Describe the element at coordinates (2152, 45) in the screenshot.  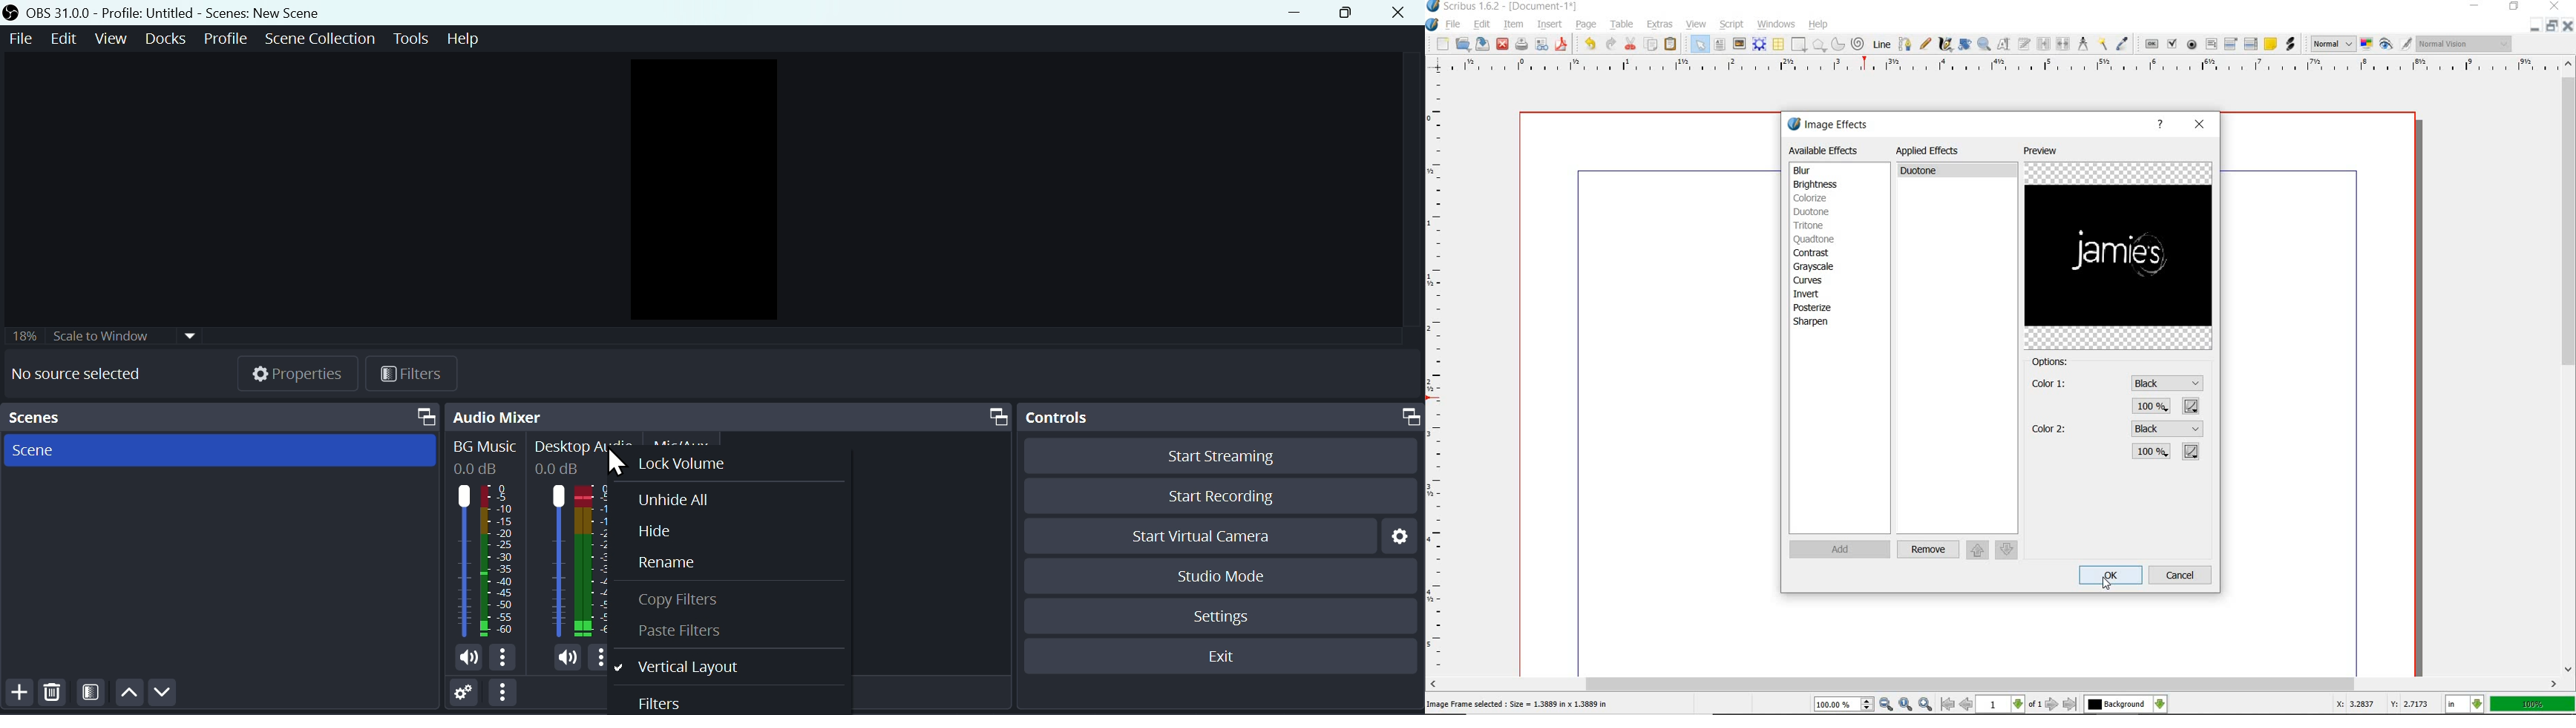
I see `pdf push button` at that location.